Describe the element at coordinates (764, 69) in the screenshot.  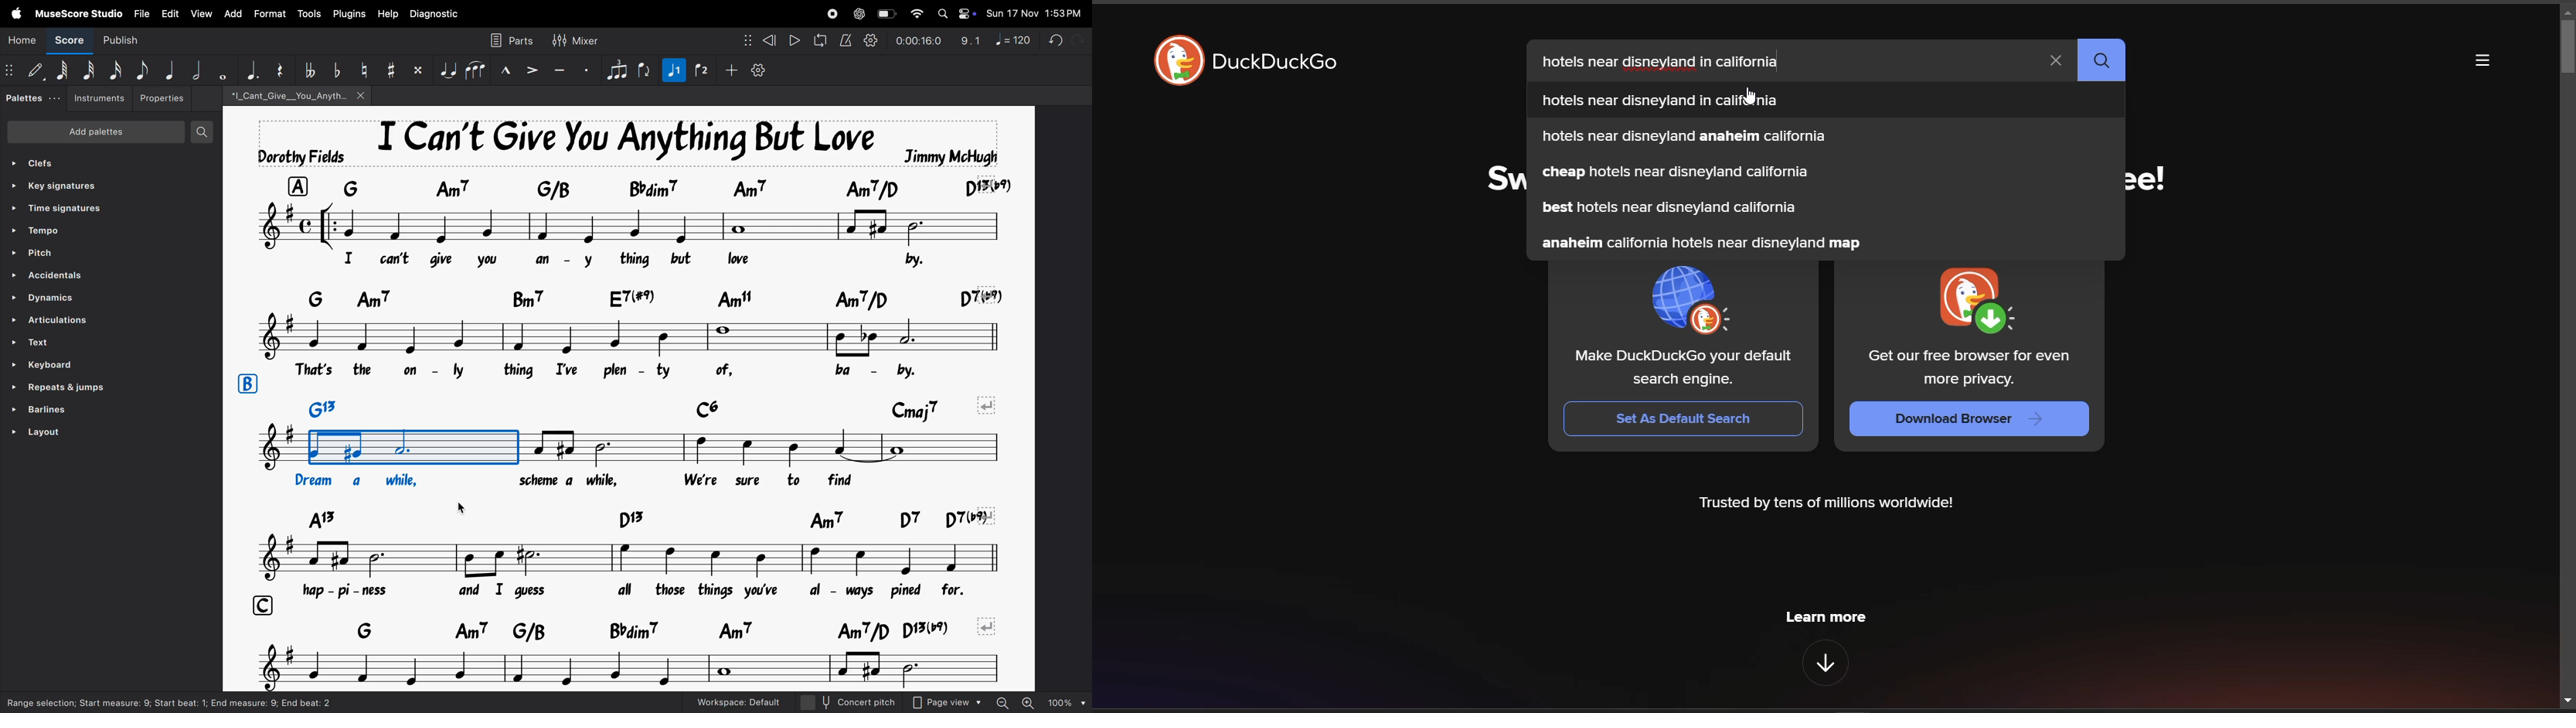
I see `customize toolbar` at that location.